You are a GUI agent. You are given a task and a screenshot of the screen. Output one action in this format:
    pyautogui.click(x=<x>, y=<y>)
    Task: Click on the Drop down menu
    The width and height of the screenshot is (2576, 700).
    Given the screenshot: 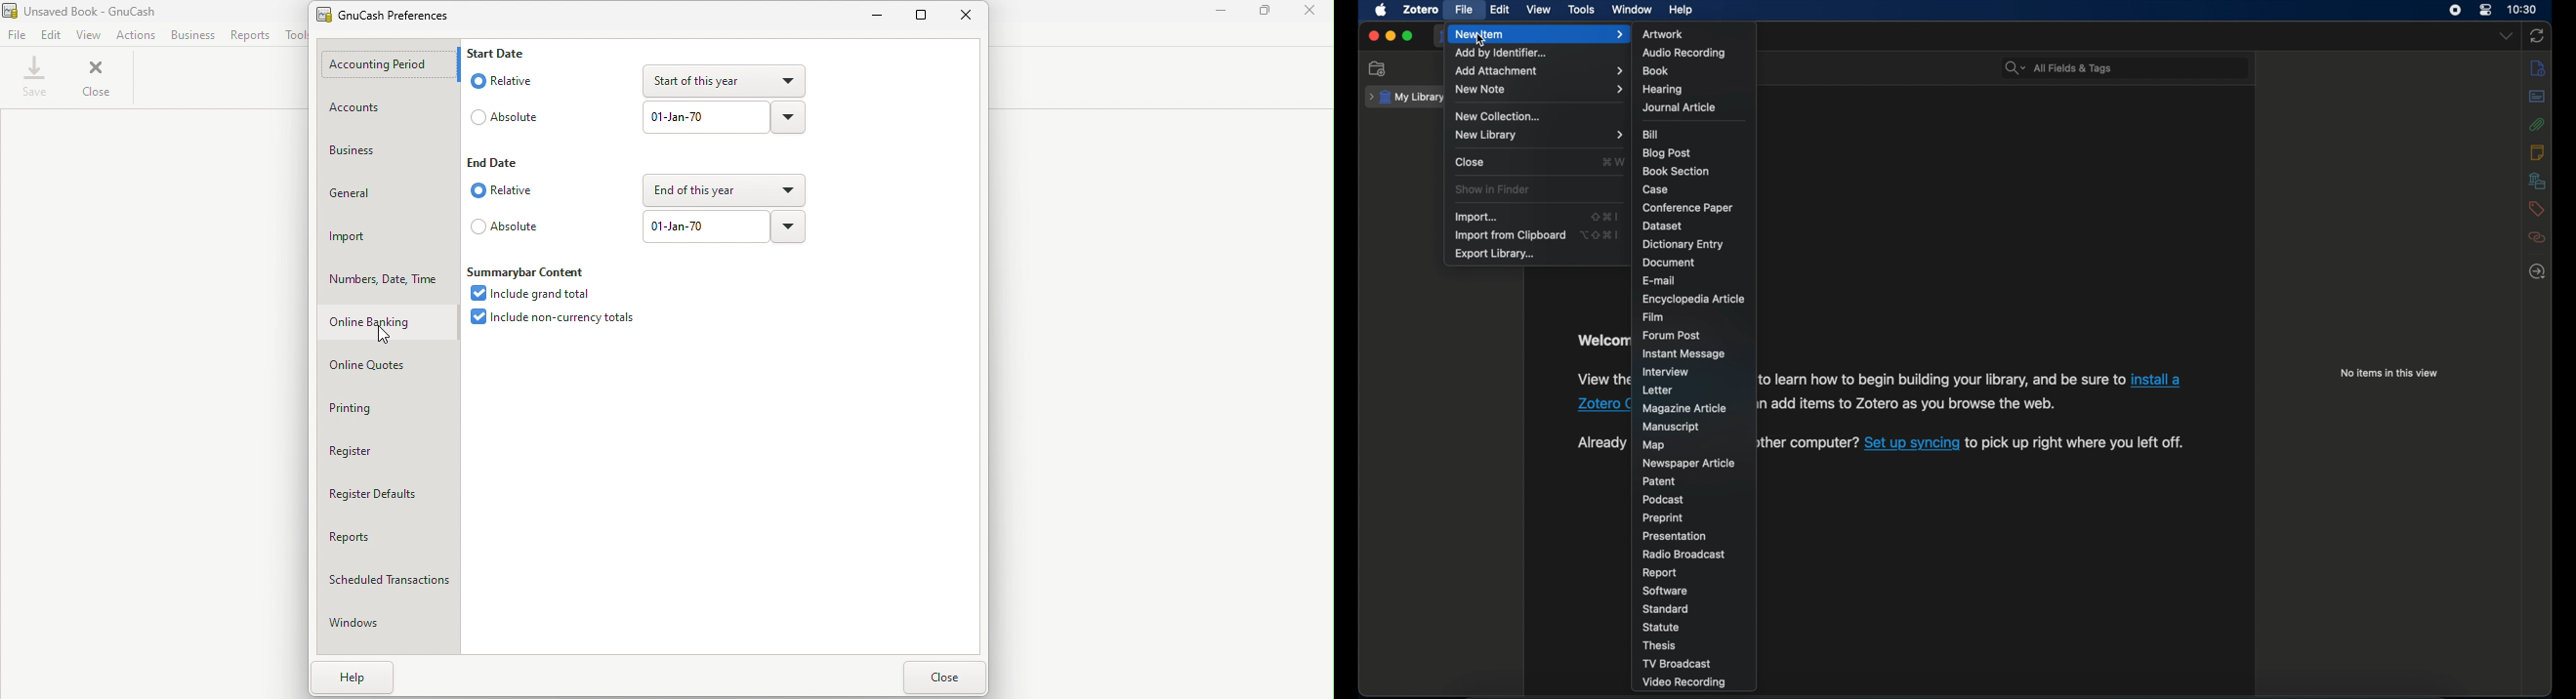 What is the action you would take?
    pyautogui.click(x=789, y=228)
    